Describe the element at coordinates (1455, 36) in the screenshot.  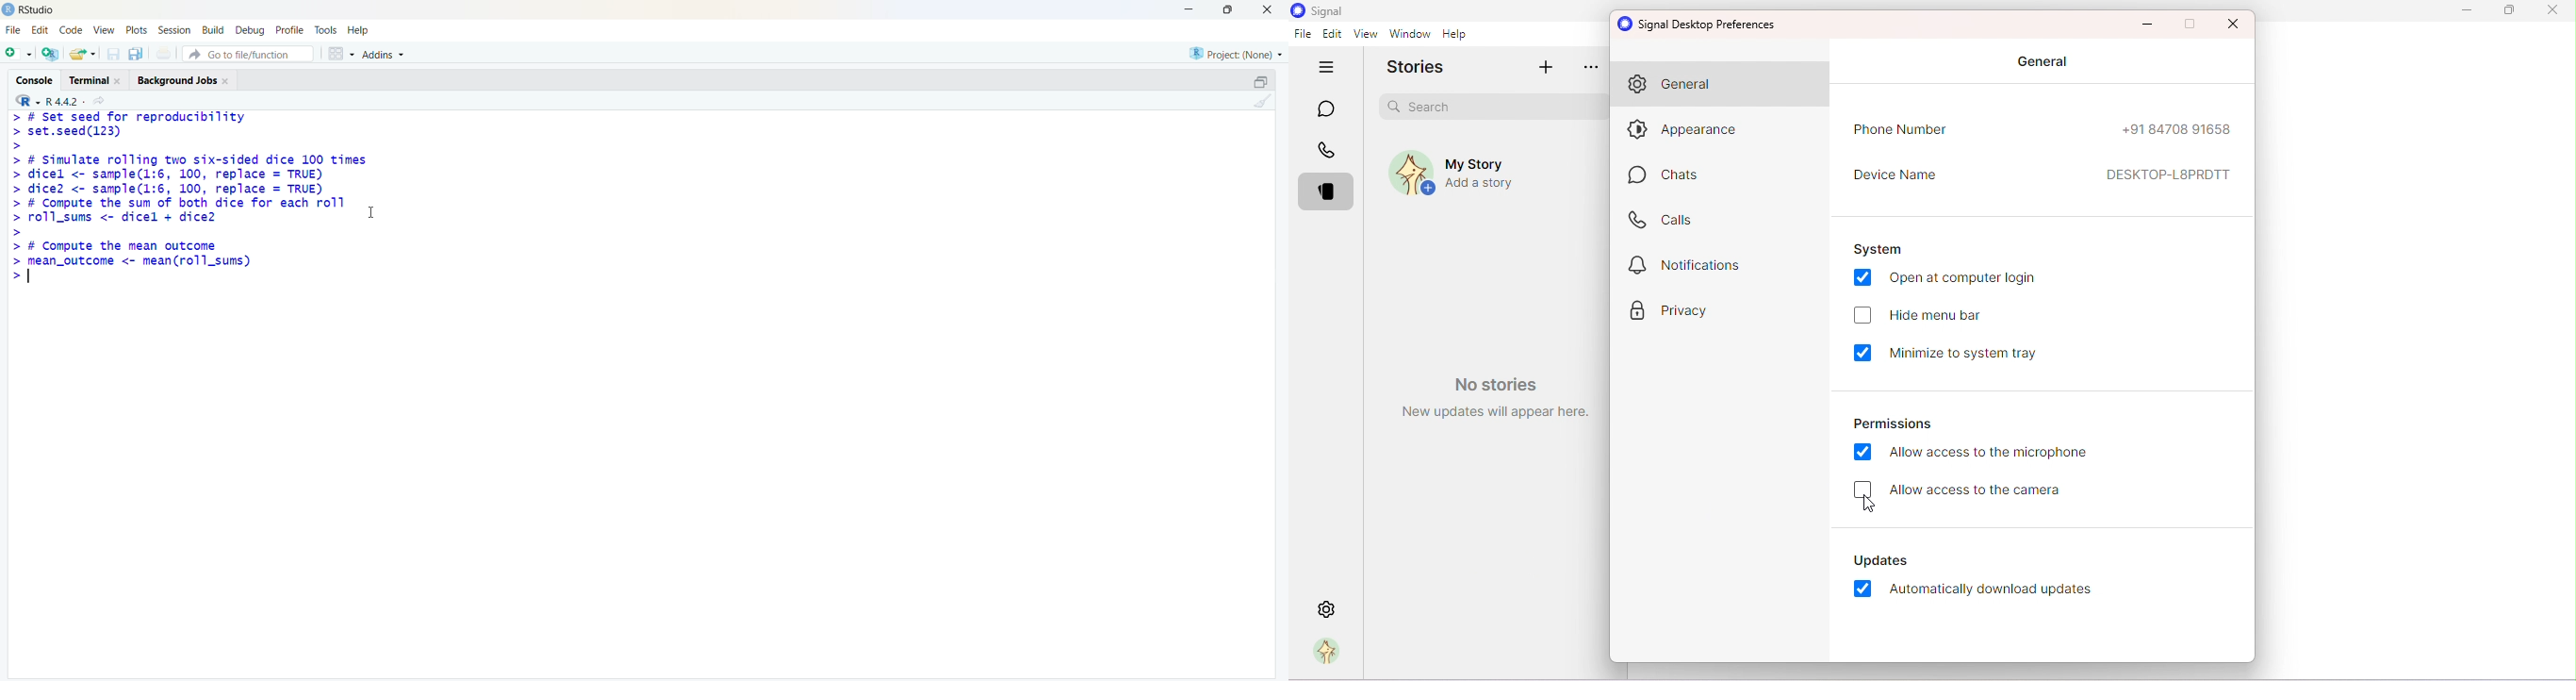
I see `Help` at that location.